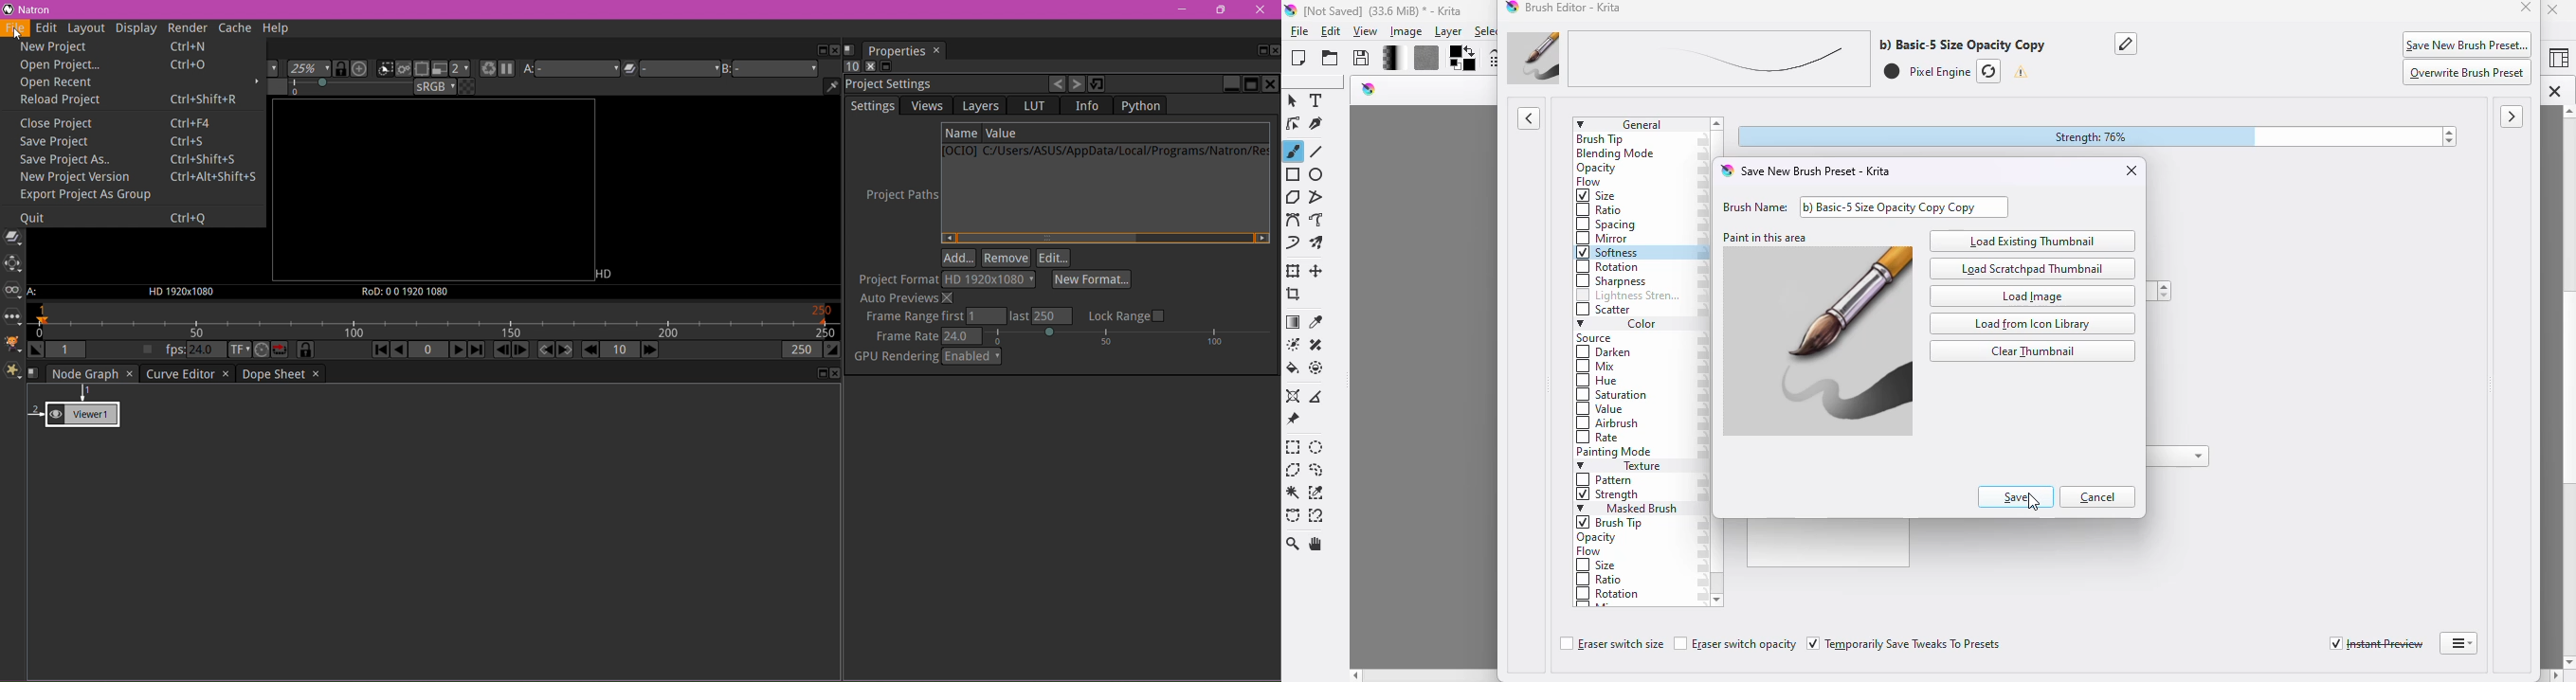 Image resolution: width=2576 pixels, height=700 pixels. Describe the element at coordinates (1333, 31) in the screenshot. I see `edit` at that location.